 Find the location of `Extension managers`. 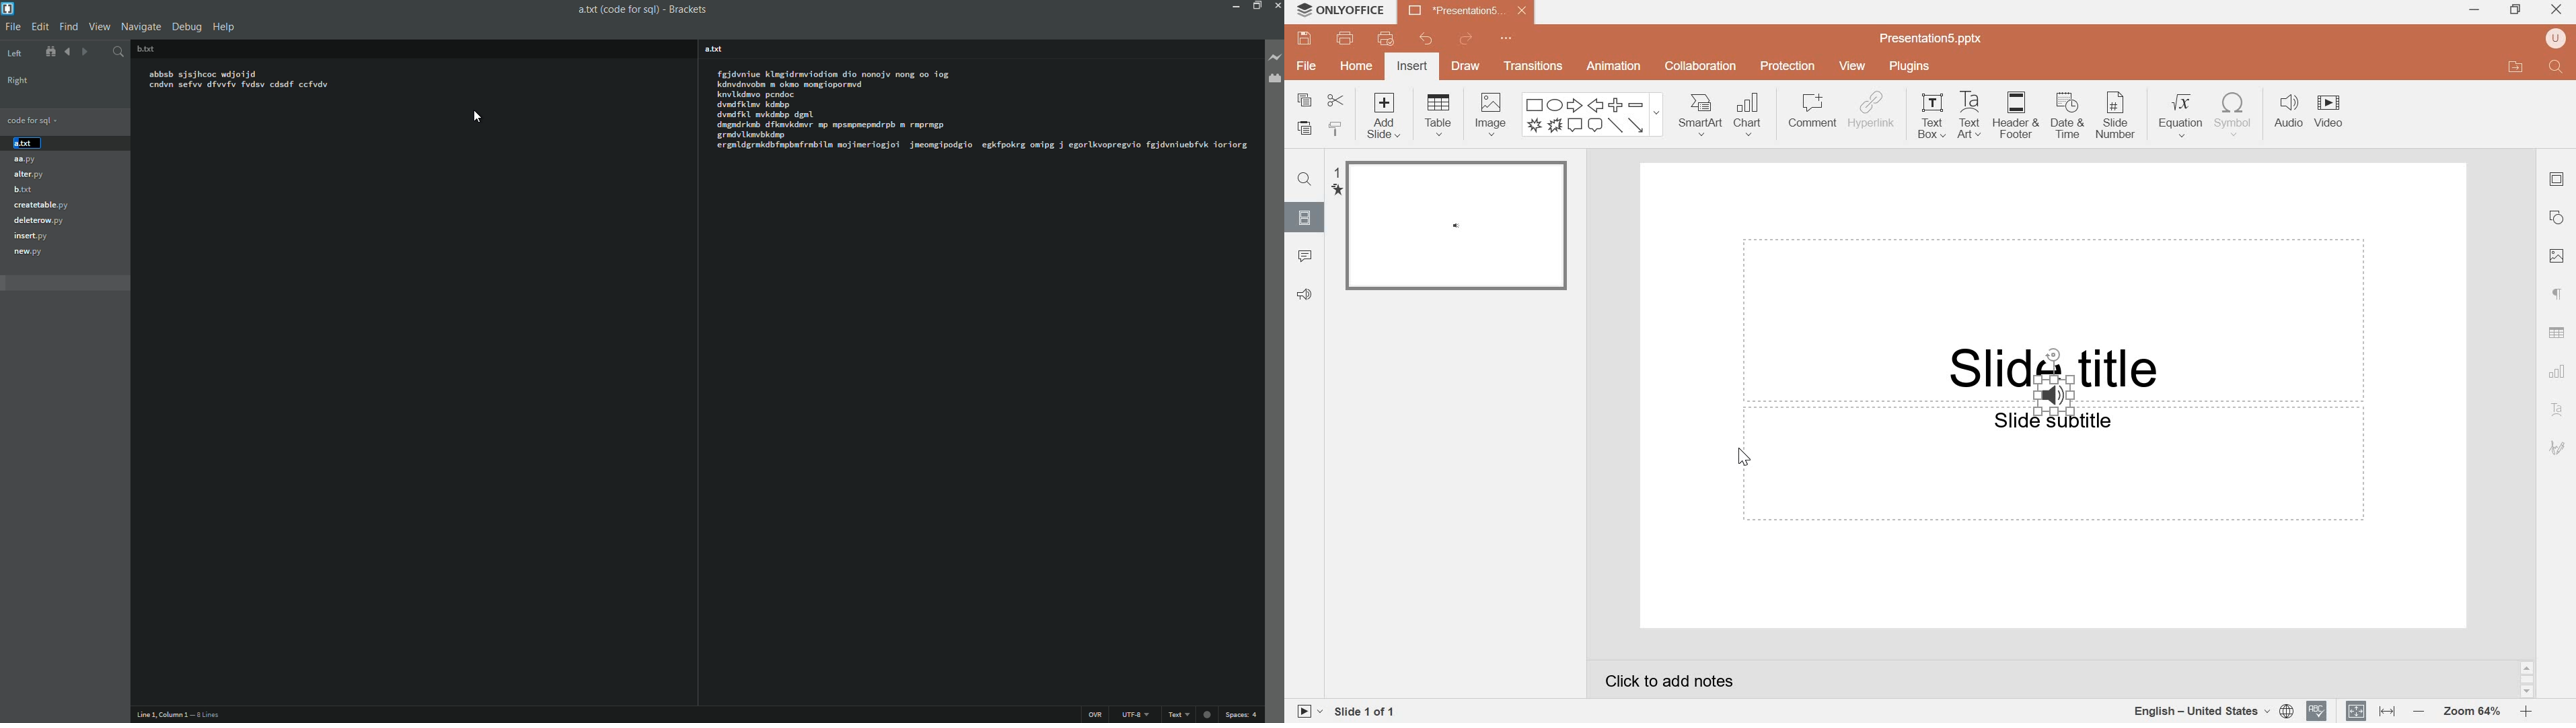

Extension managers is located at coordinates (1274, 80).